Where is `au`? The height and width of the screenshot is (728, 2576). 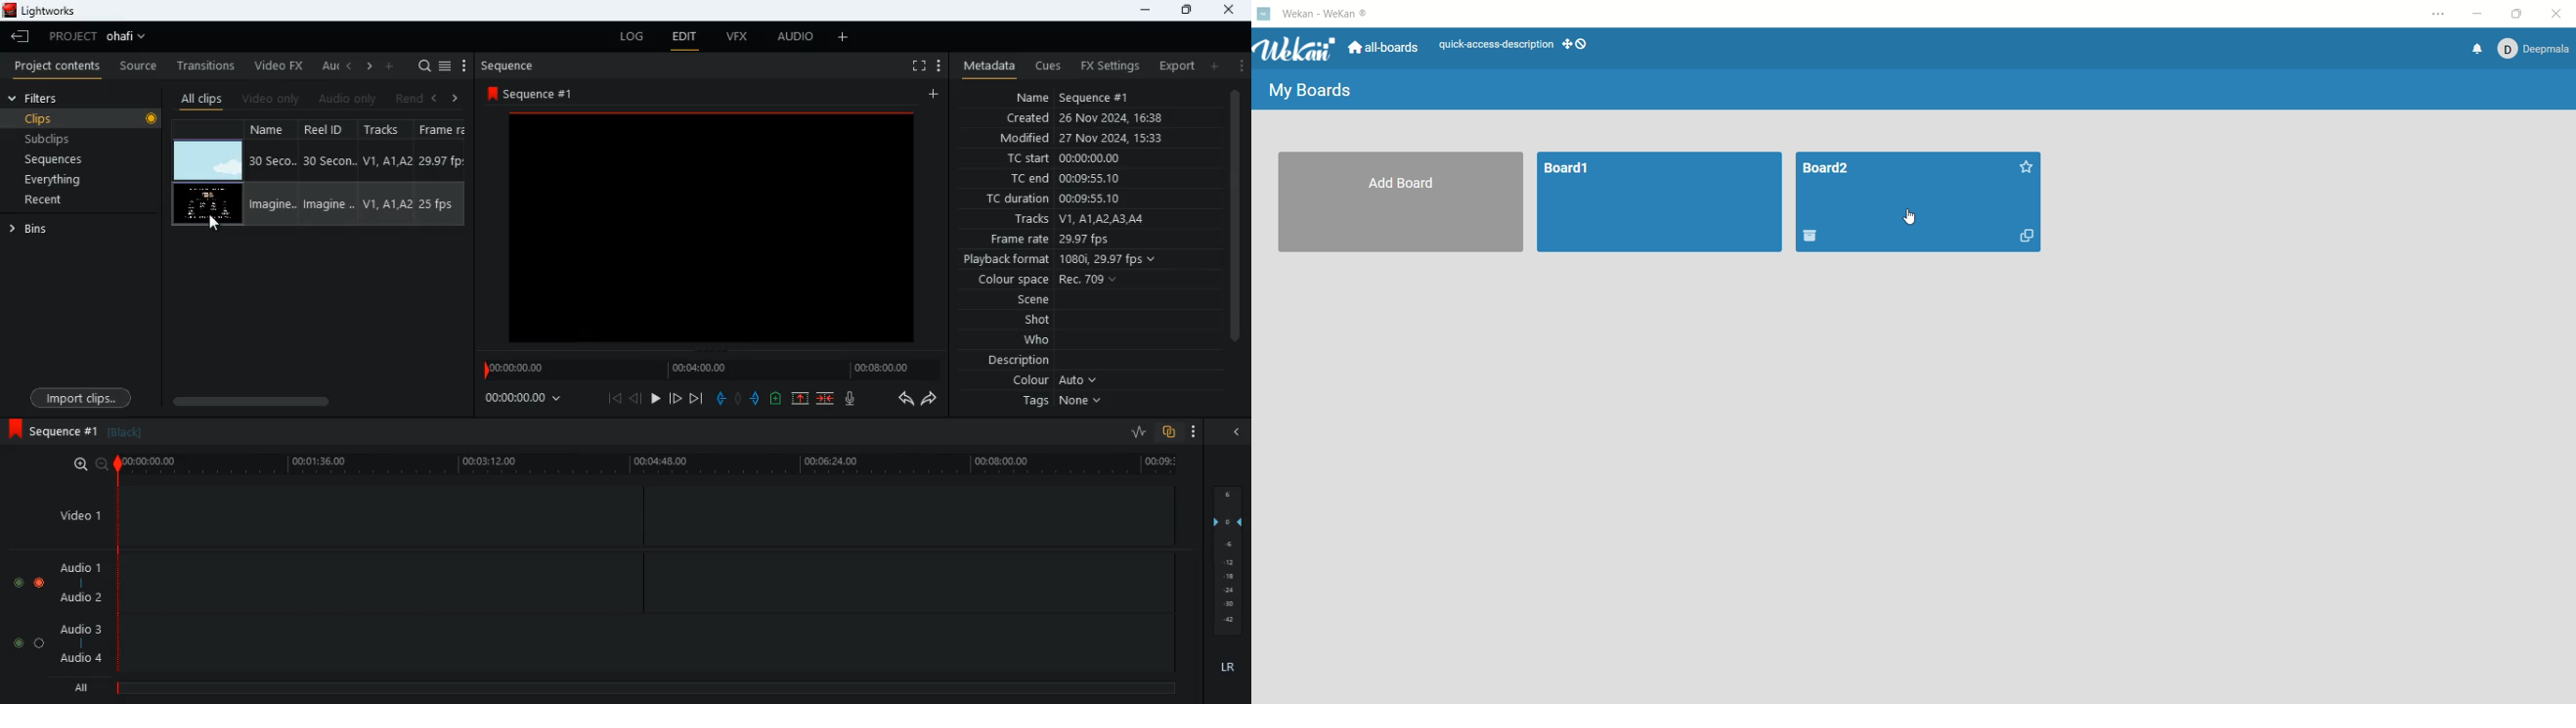
au is located at coordinates (330, 66).